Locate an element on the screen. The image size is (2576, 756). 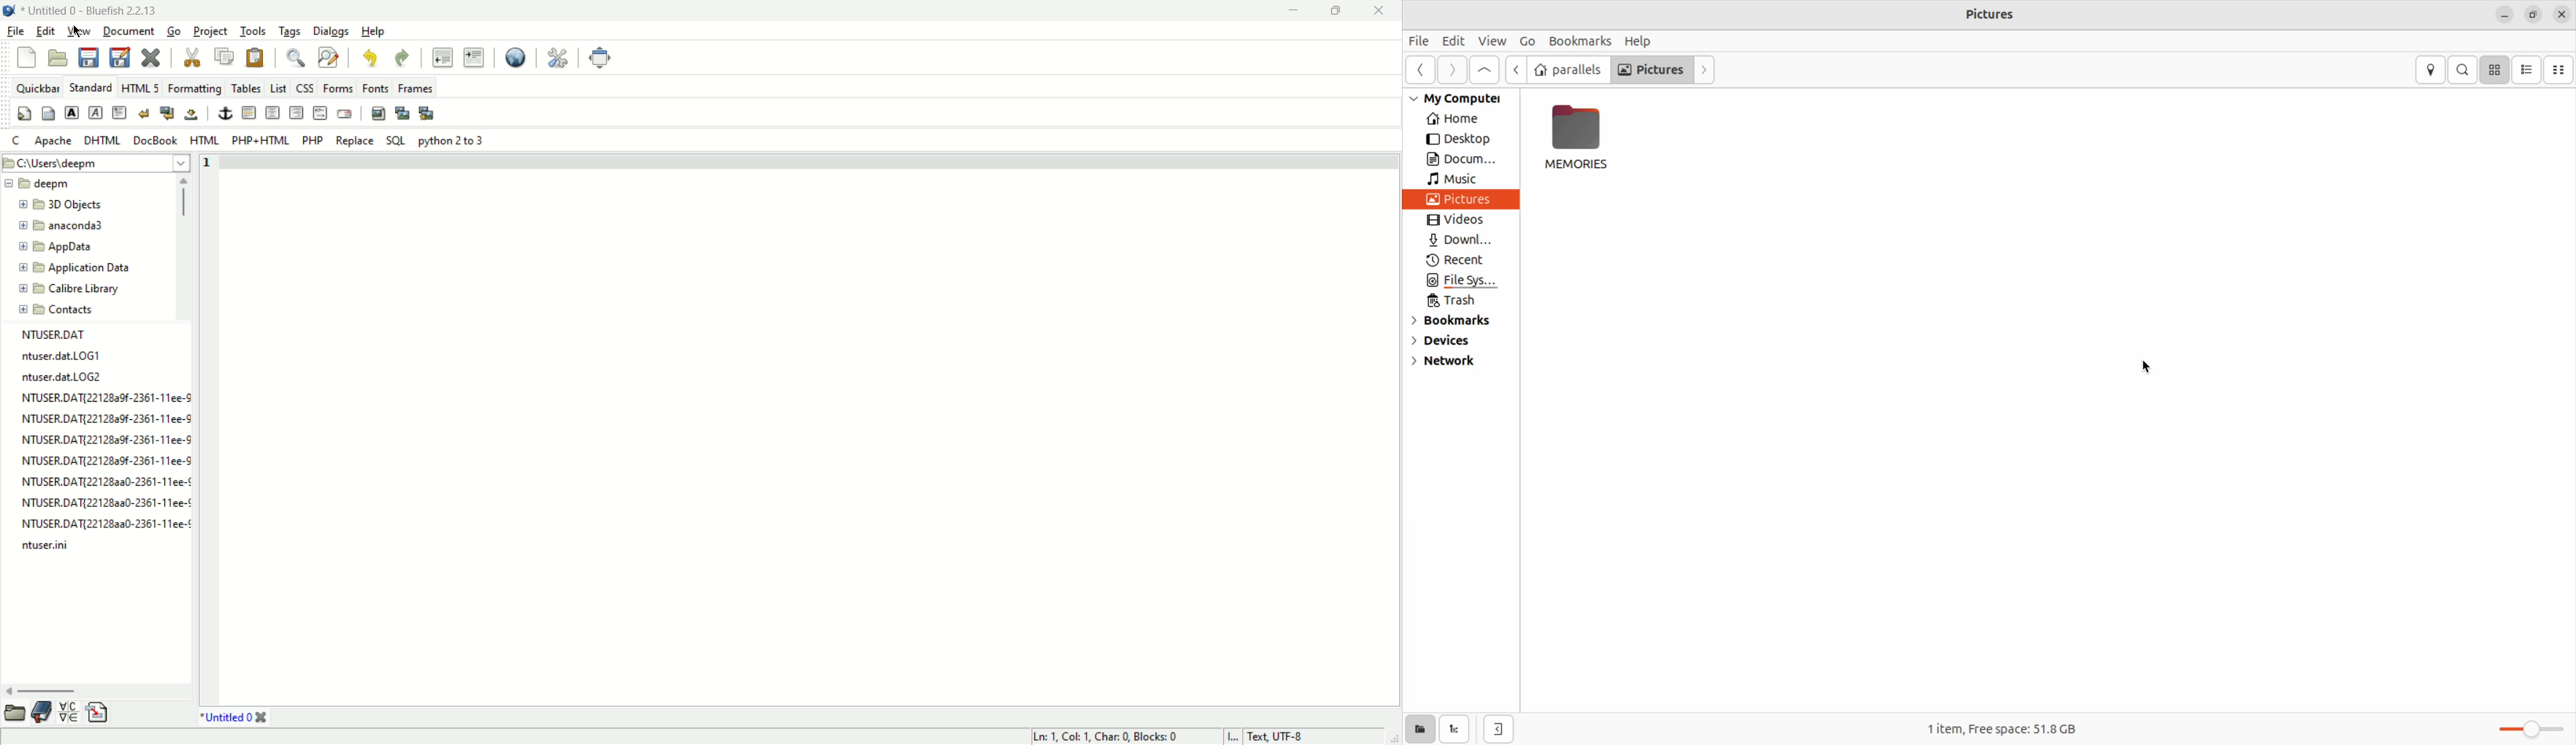
go up is located at coordinates (1486, 69).